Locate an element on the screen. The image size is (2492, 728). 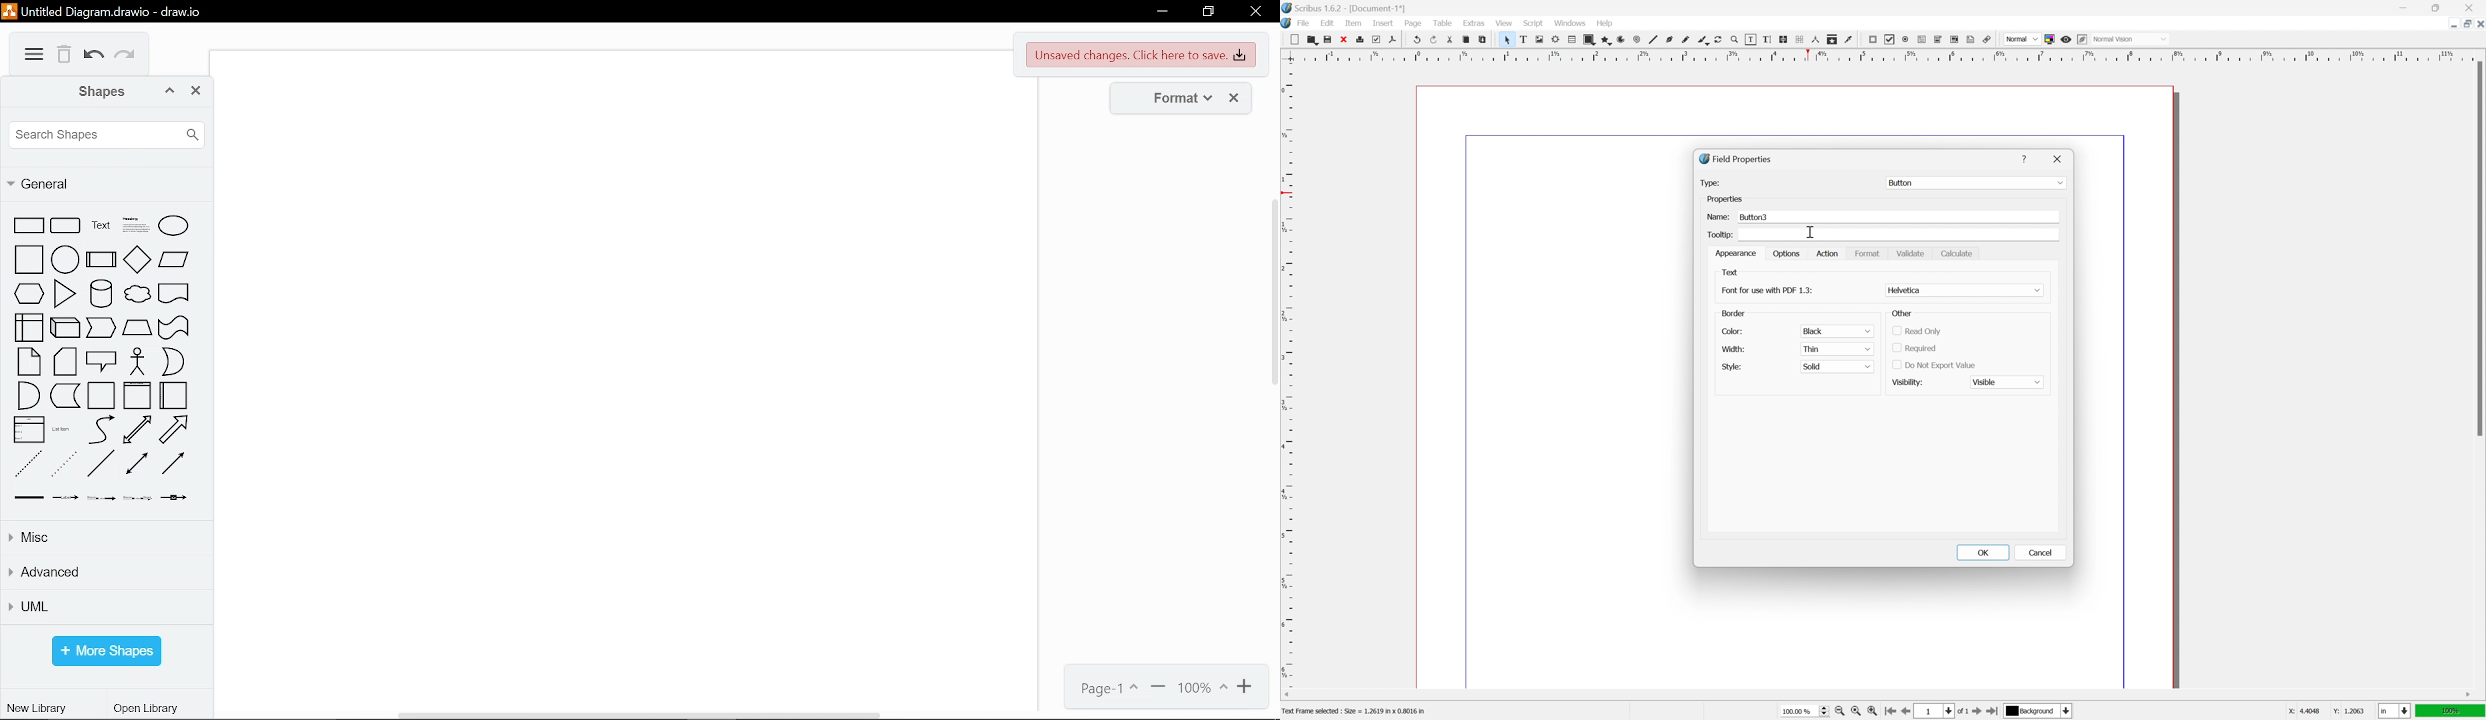
100% is located at coordinates (2451, 712).